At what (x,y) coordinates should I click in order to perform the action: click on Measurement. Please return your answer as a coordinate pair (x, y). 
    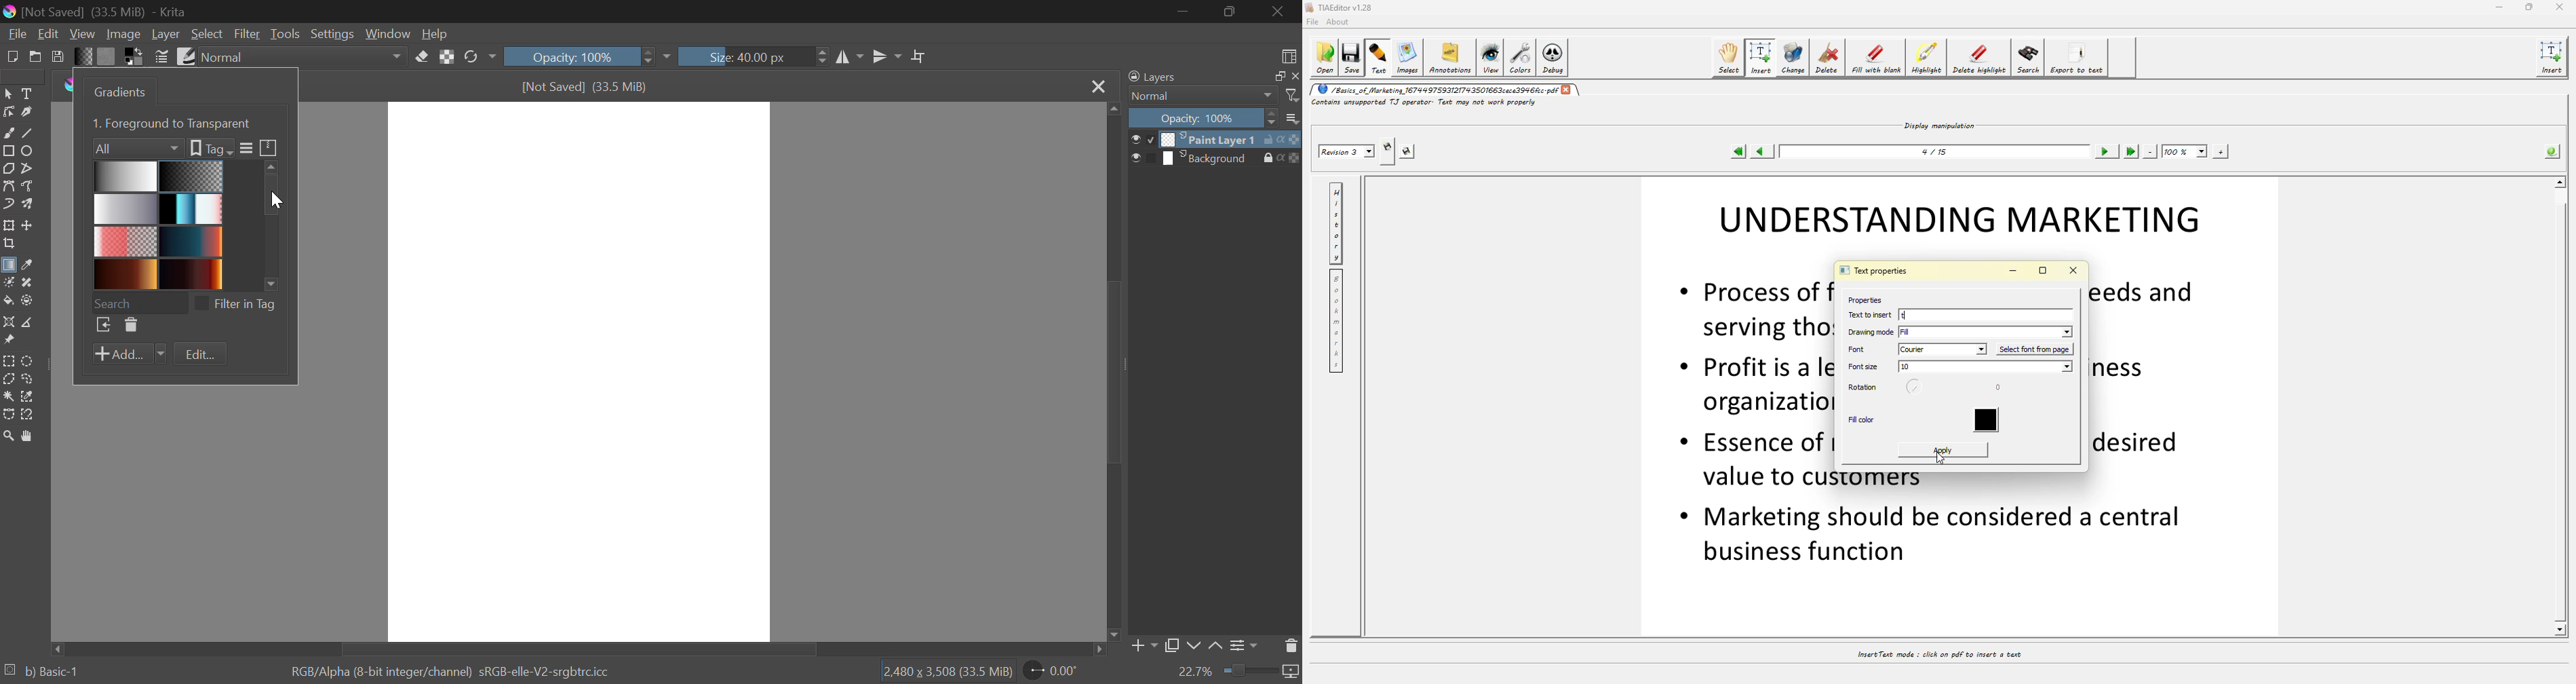
    Looking at the image, I should click on (28, 323).